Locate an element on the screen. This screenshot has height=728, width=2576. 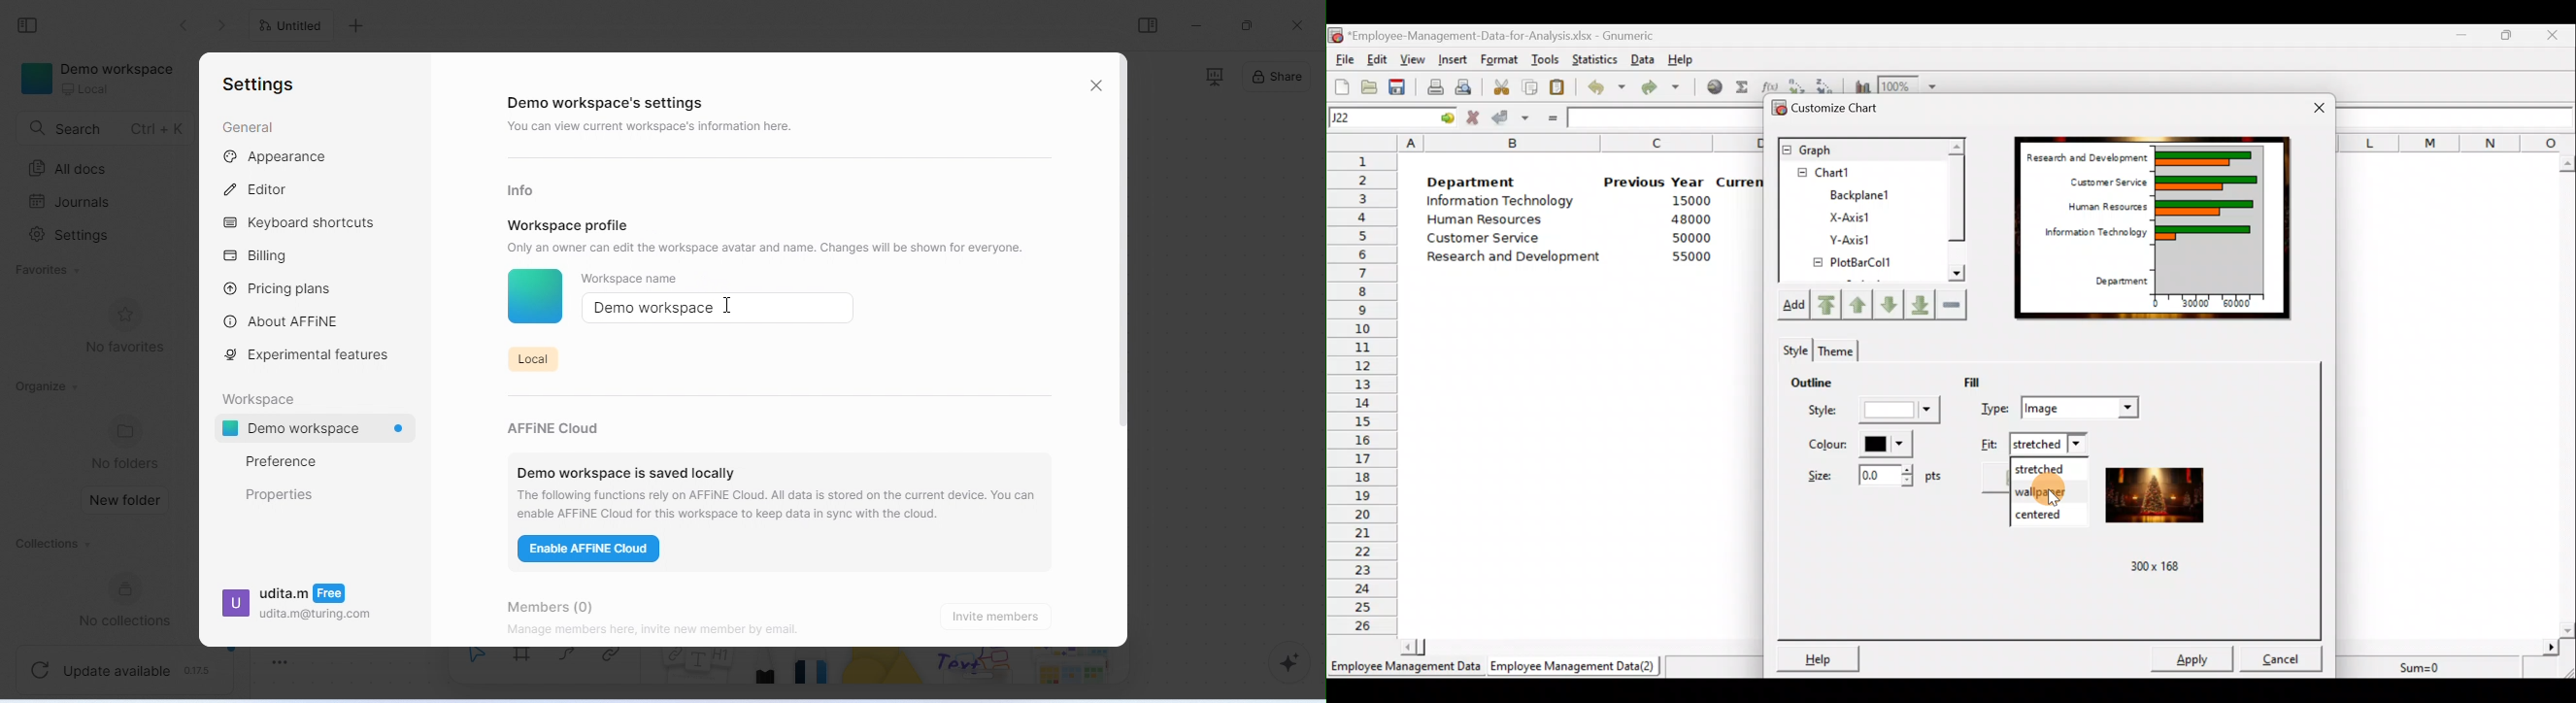
Add is located at coordinates (1798, 306).